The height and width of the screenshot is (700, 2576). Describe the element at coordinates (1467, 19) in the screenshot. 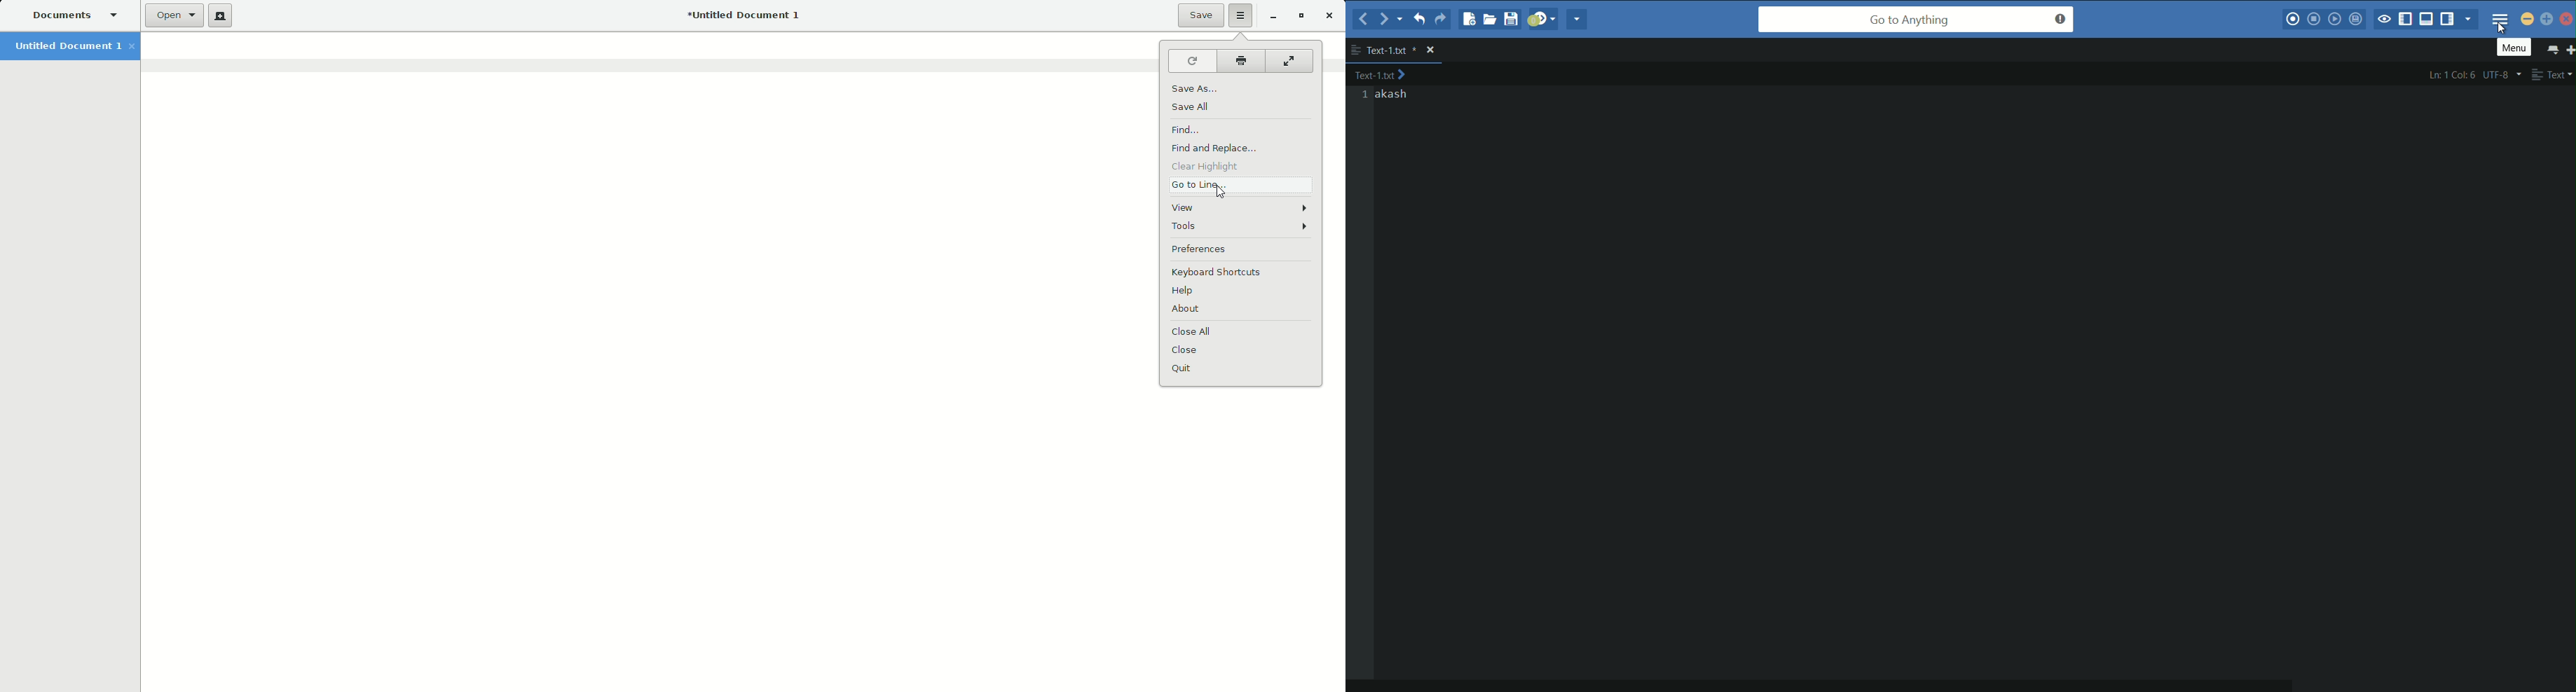

I see `new file` at that location.